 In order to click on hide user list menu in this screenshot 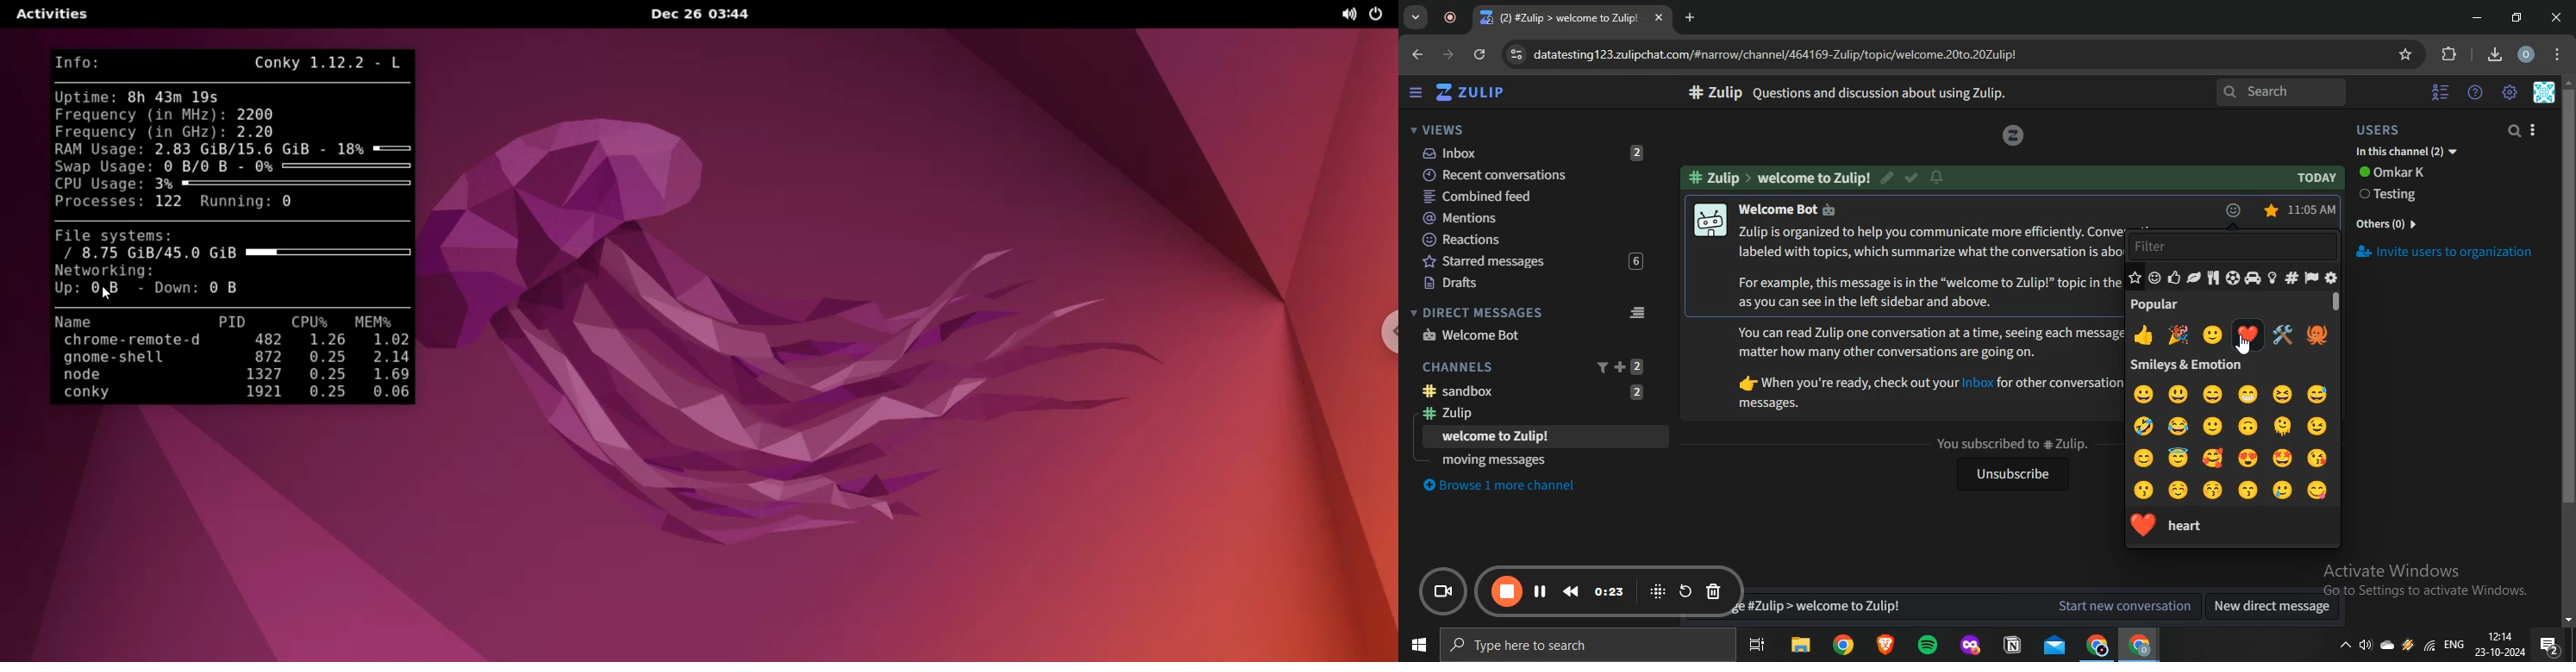, I will do `click(2441, 90)`.